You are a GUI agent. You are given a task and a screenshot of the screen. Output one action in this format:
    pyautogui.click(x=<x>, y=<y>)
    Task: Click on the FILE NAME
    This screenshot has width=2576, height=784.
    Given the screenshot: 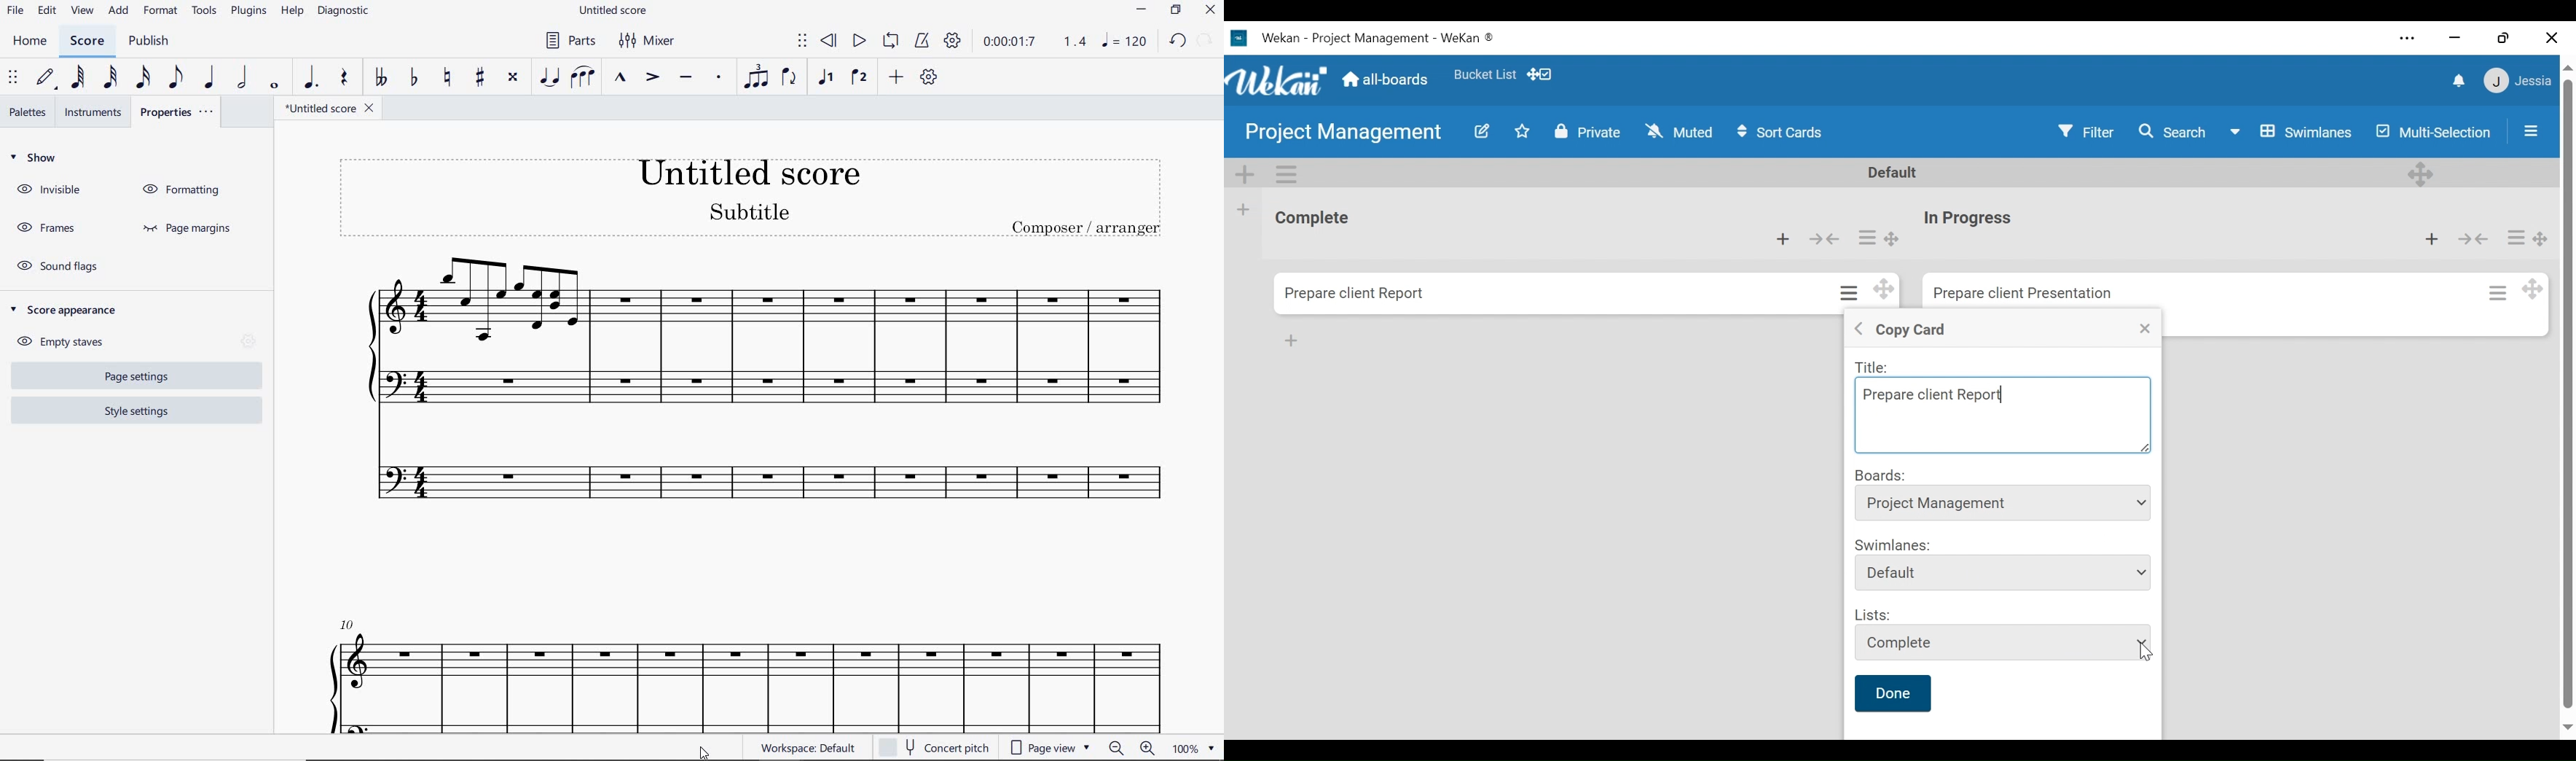 What is the action you would take?
    pyautogui.click(x=330, y=109)
    